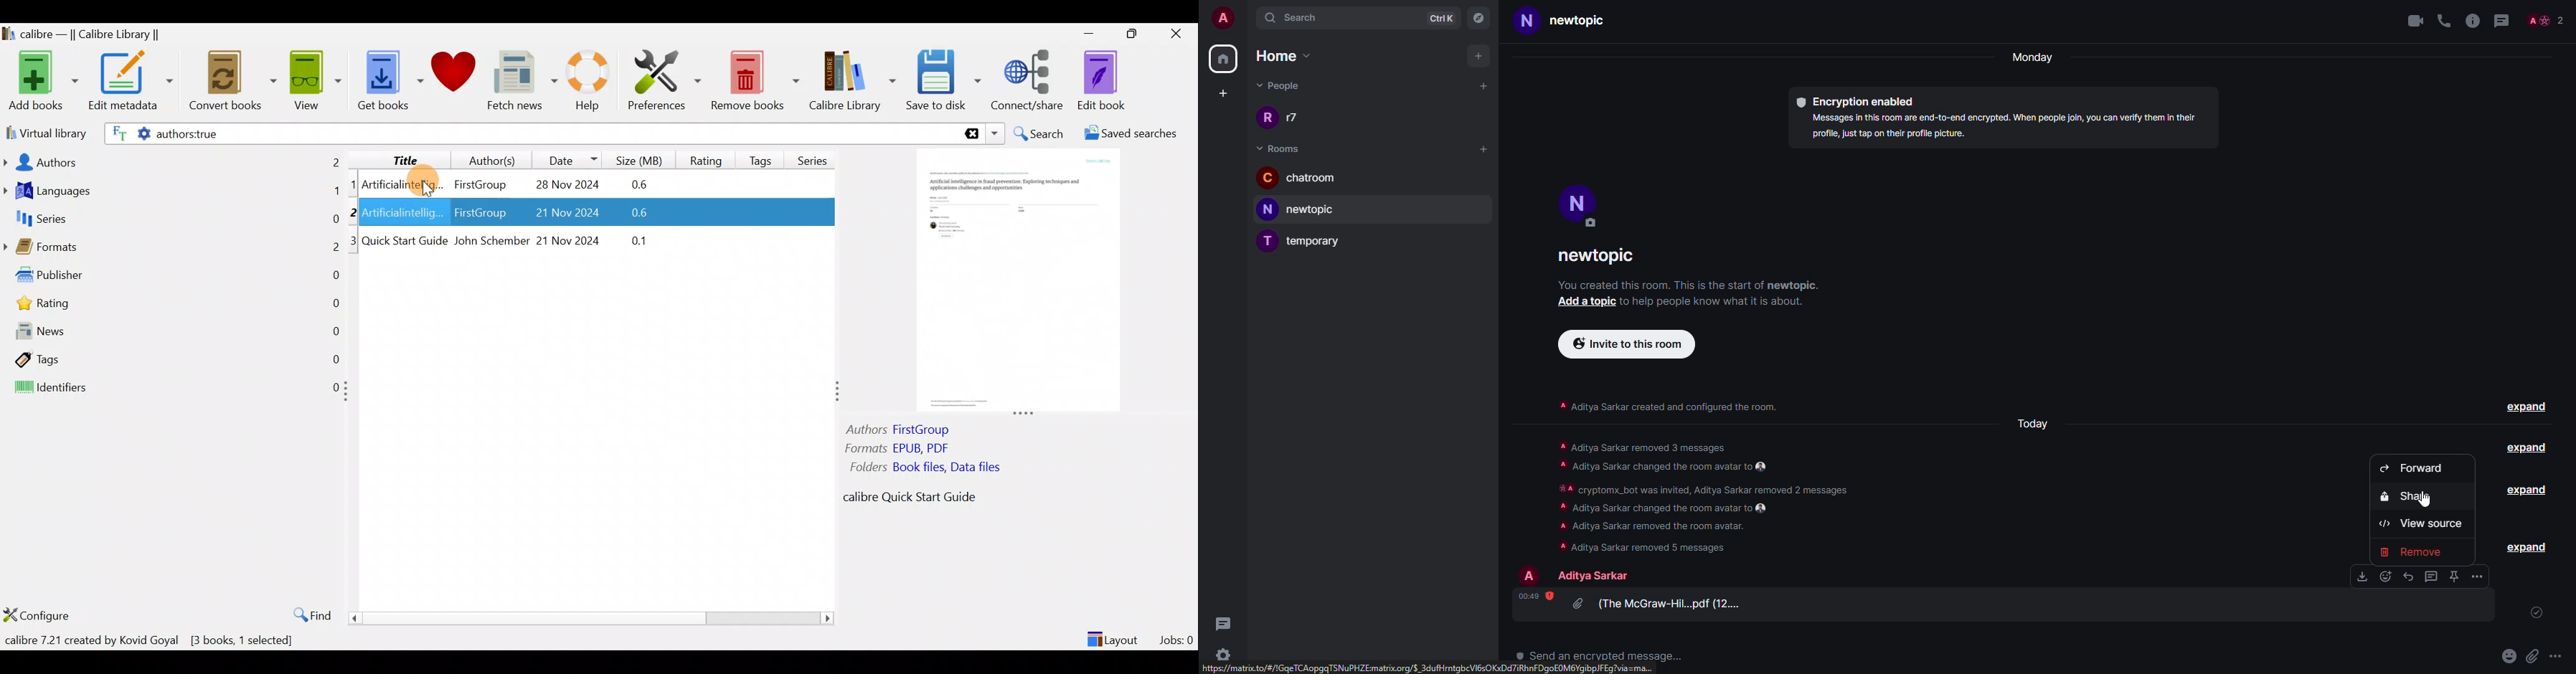 The width and height of the screenshot is (2576, 700). I want to click on sent, so click(2538, 613).